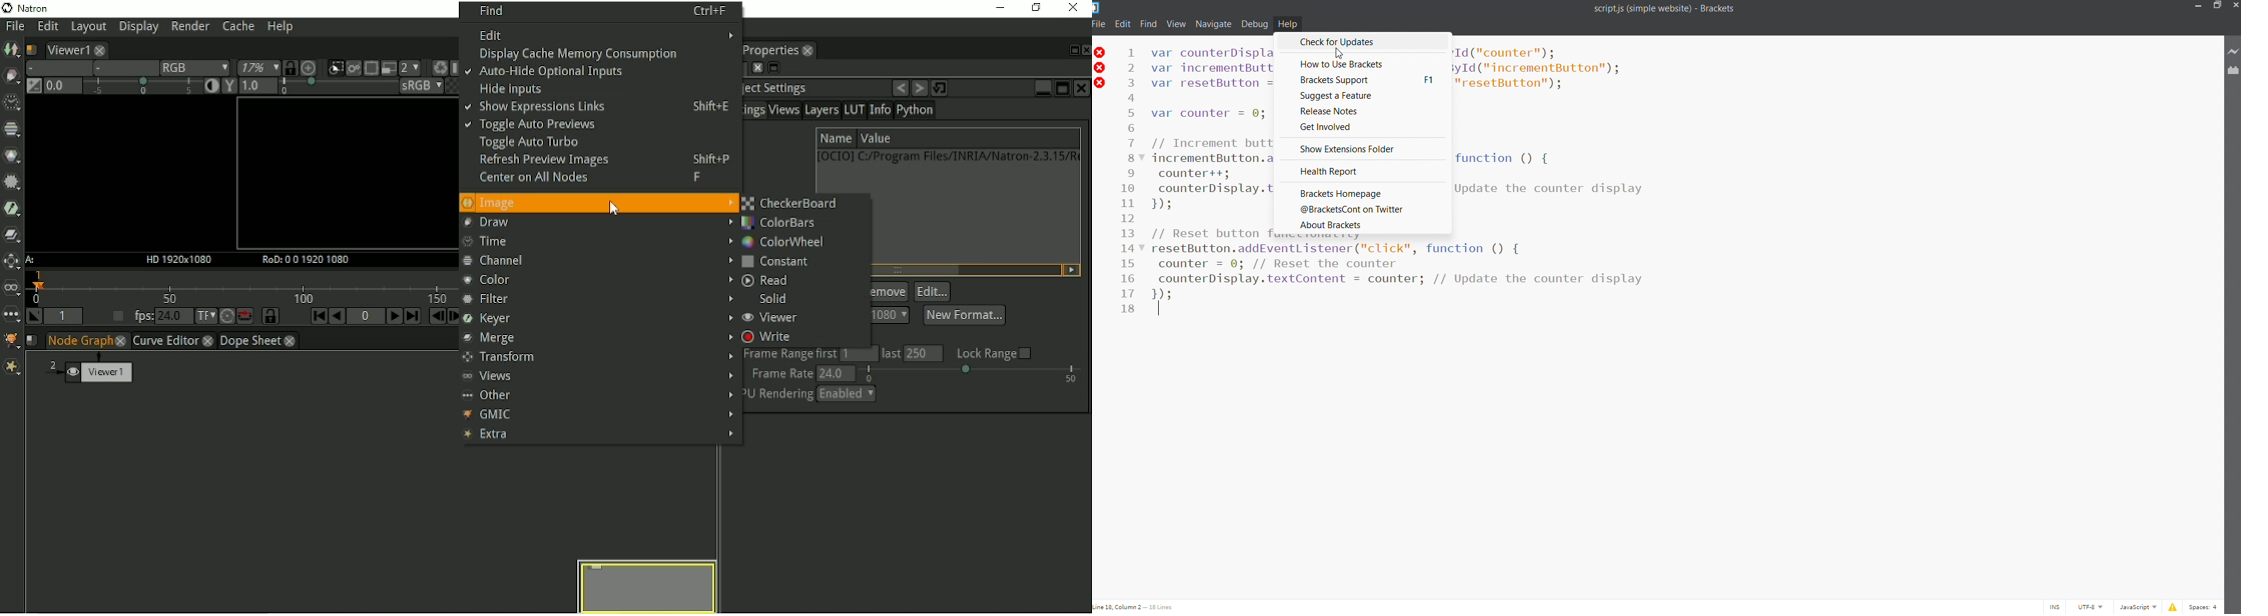  I want to click on code reset the counter text content = counter;, so click(1363, 262).